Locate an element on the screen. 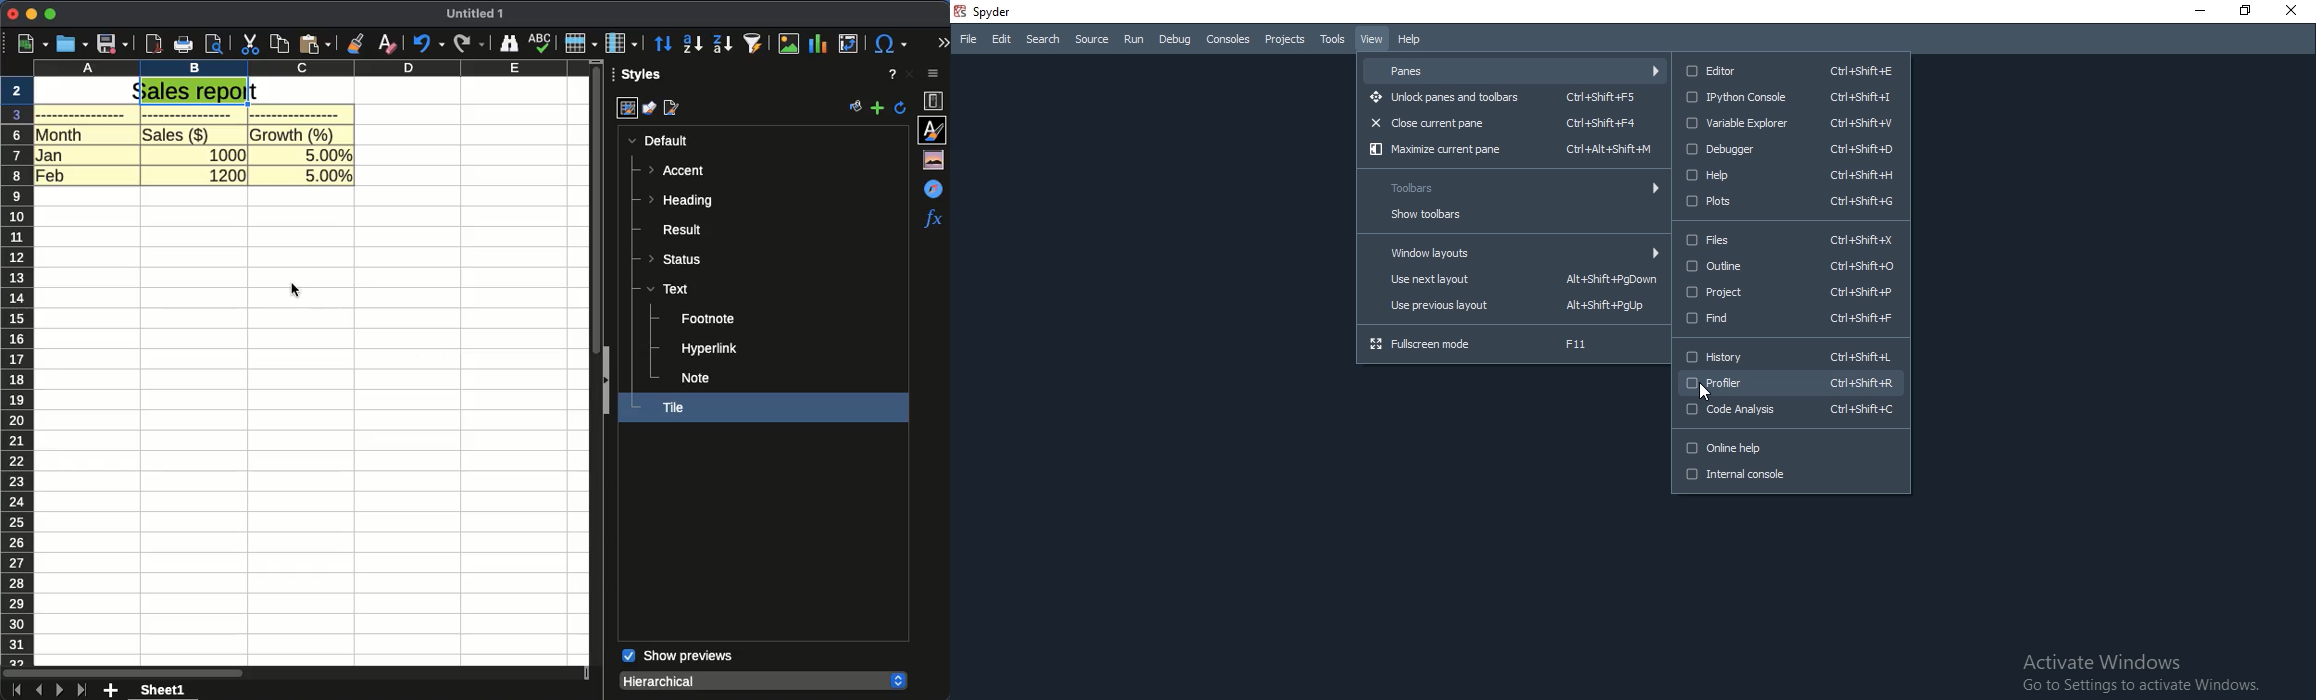 Image resolution: width=2324 pixels, height=700 pixels. new is located at coordinates (29, 44).